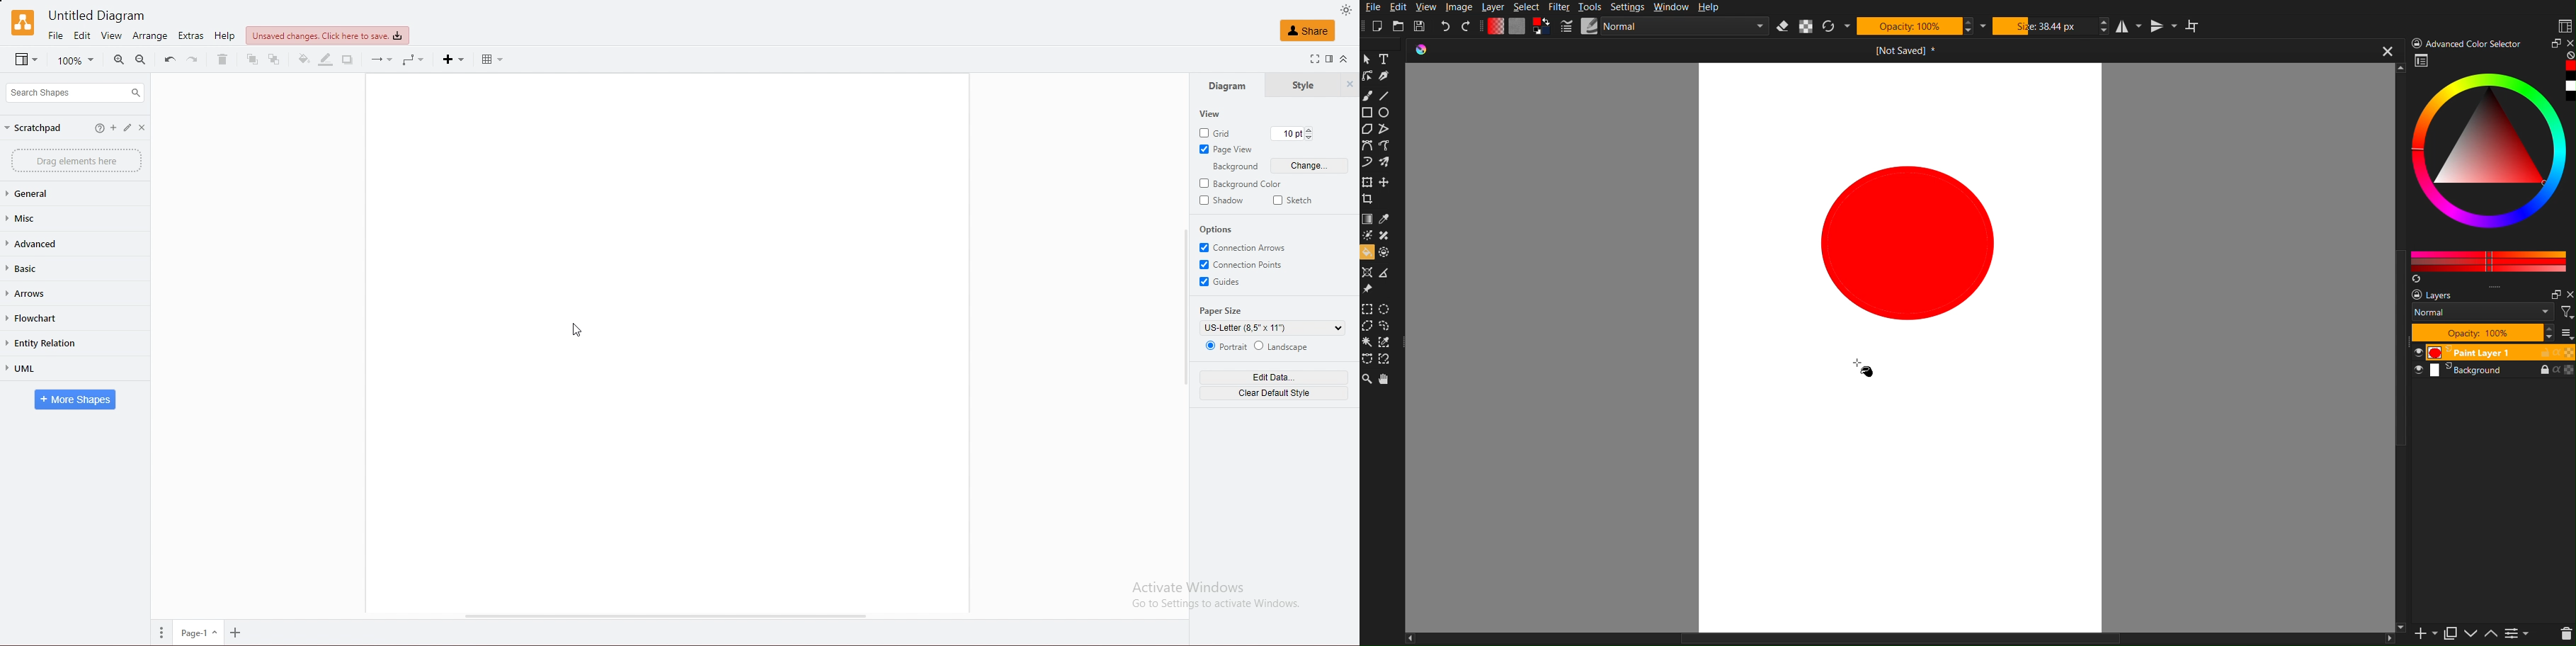  I want to click on landscape, so click(1286, 346).